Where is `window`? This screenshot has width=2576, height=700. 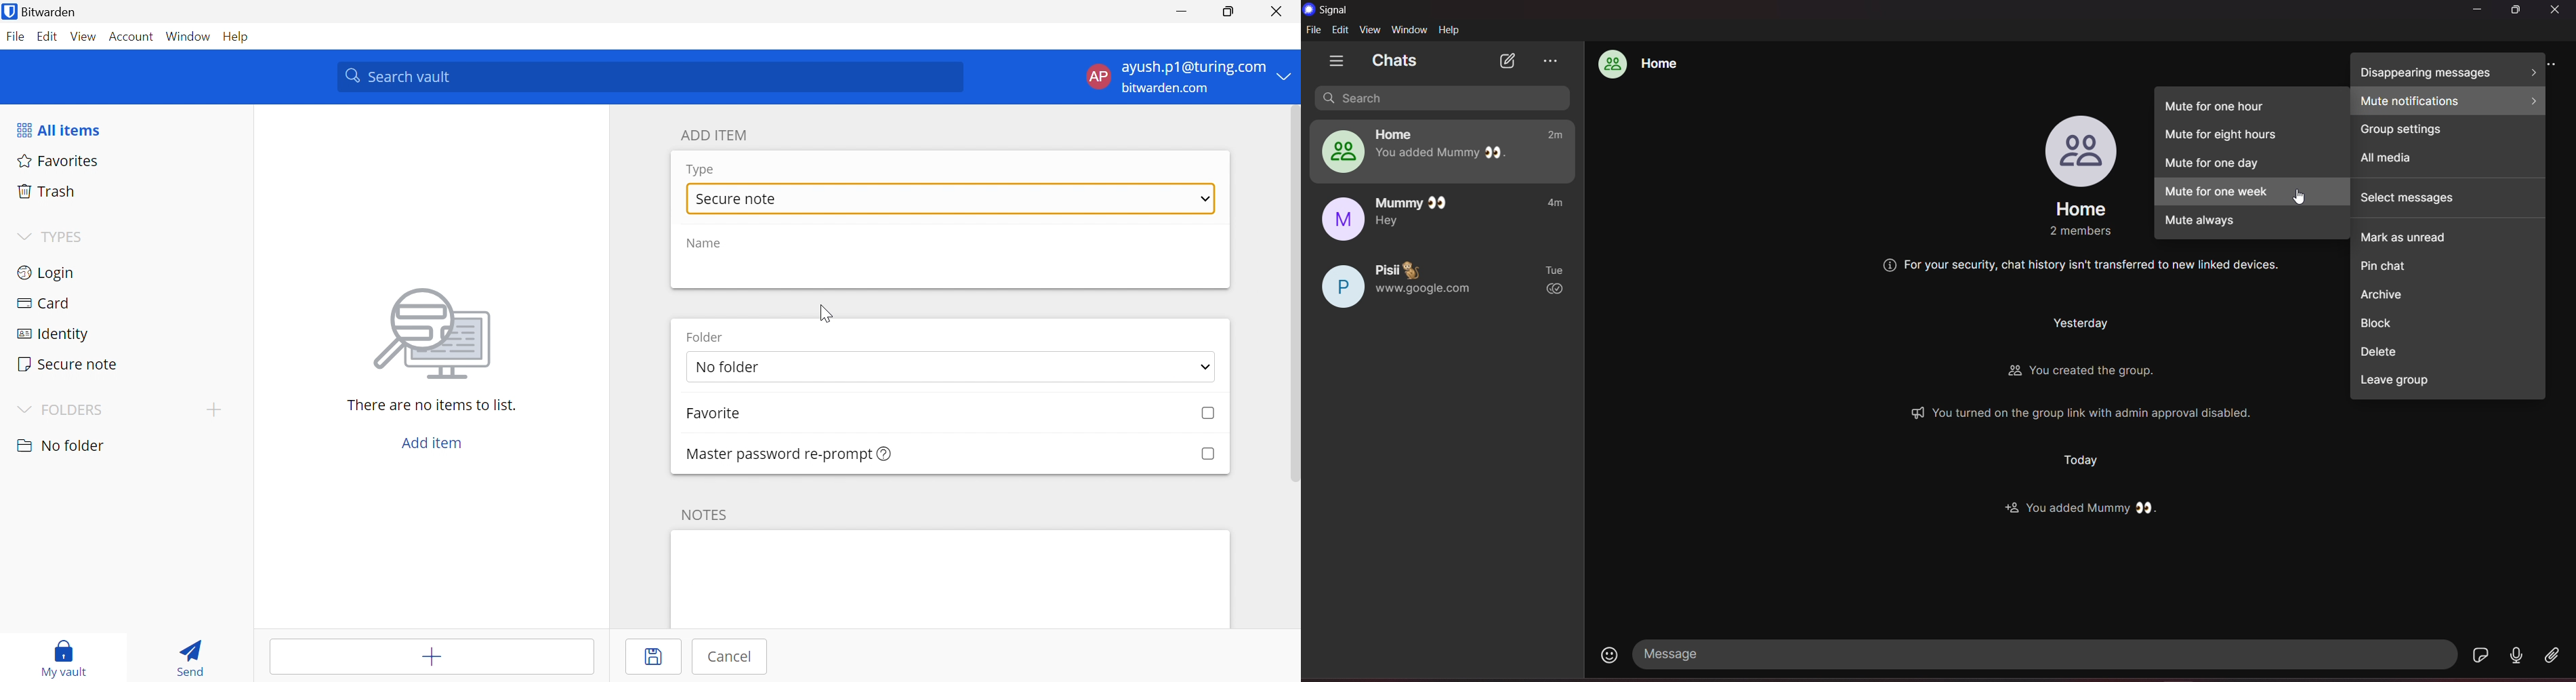 window is located at coordinates (1410, 31).